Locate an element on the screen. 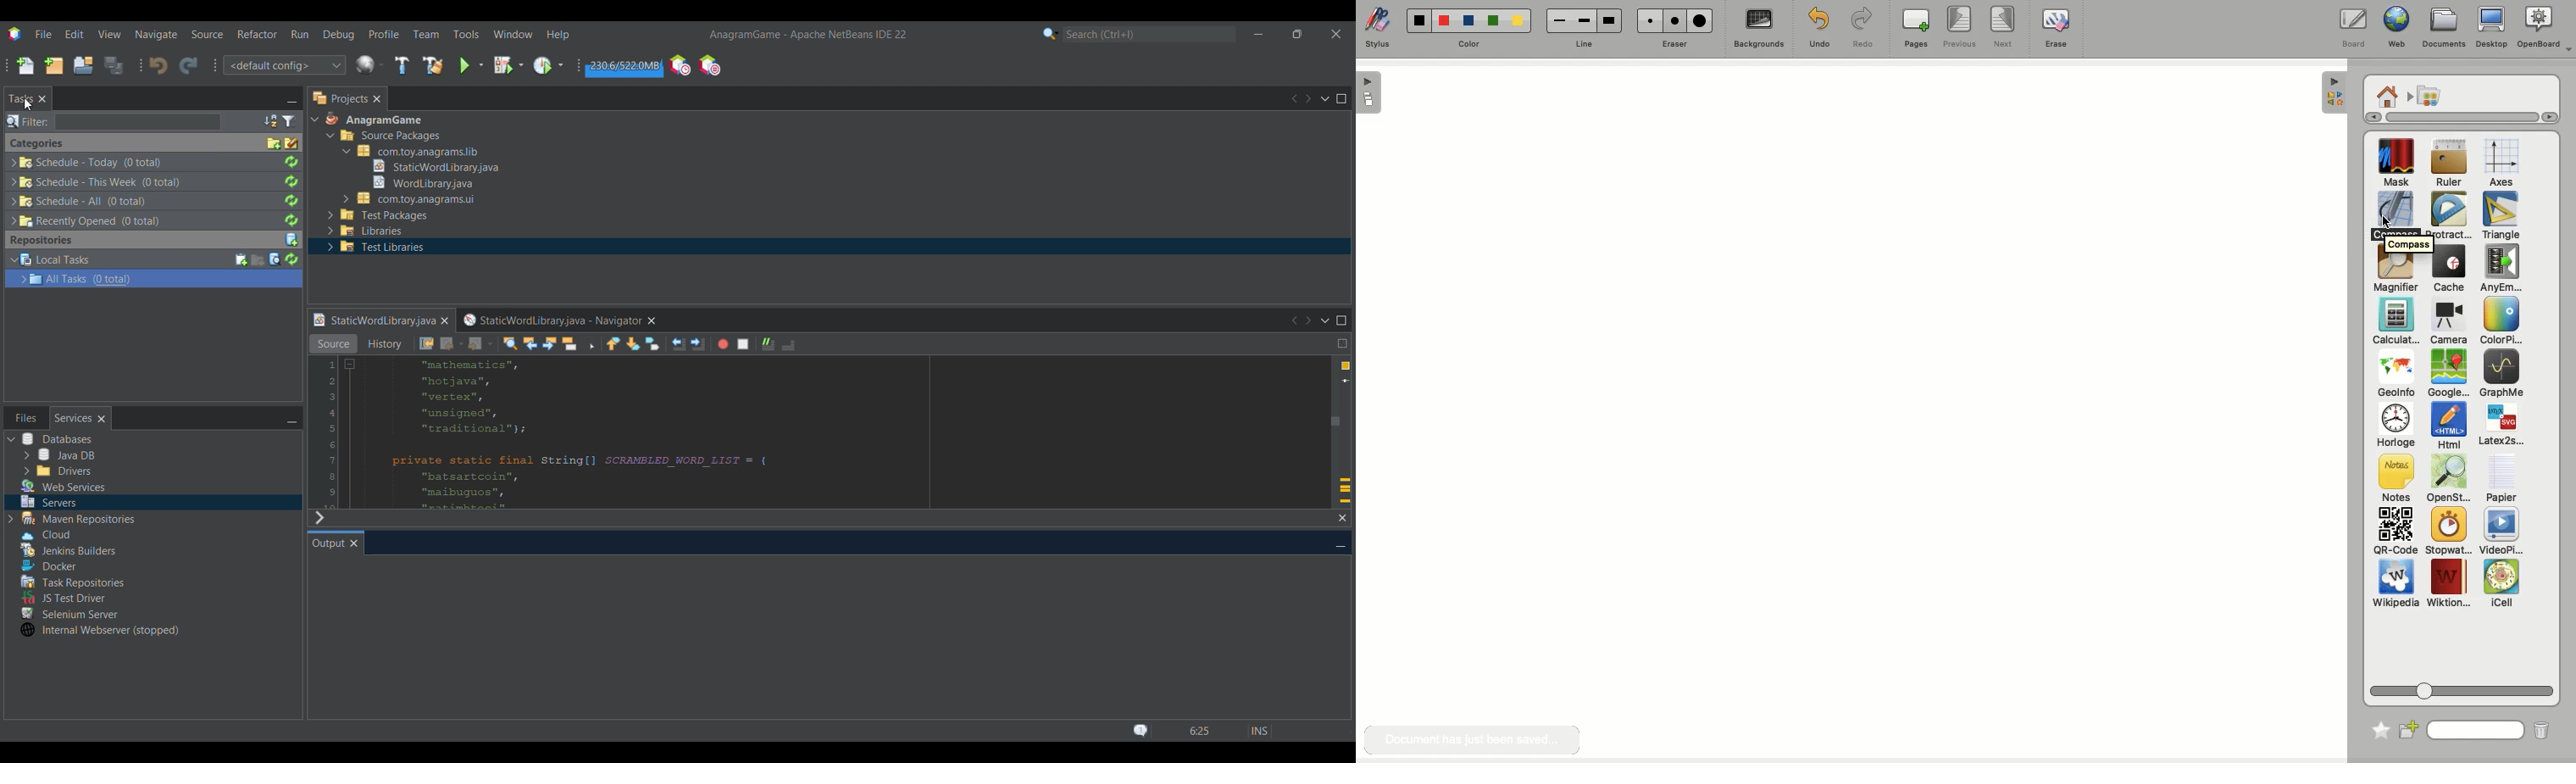 The height and width of the screenshot is (784, 2576). Erase is located at coordinates (2055, 27).